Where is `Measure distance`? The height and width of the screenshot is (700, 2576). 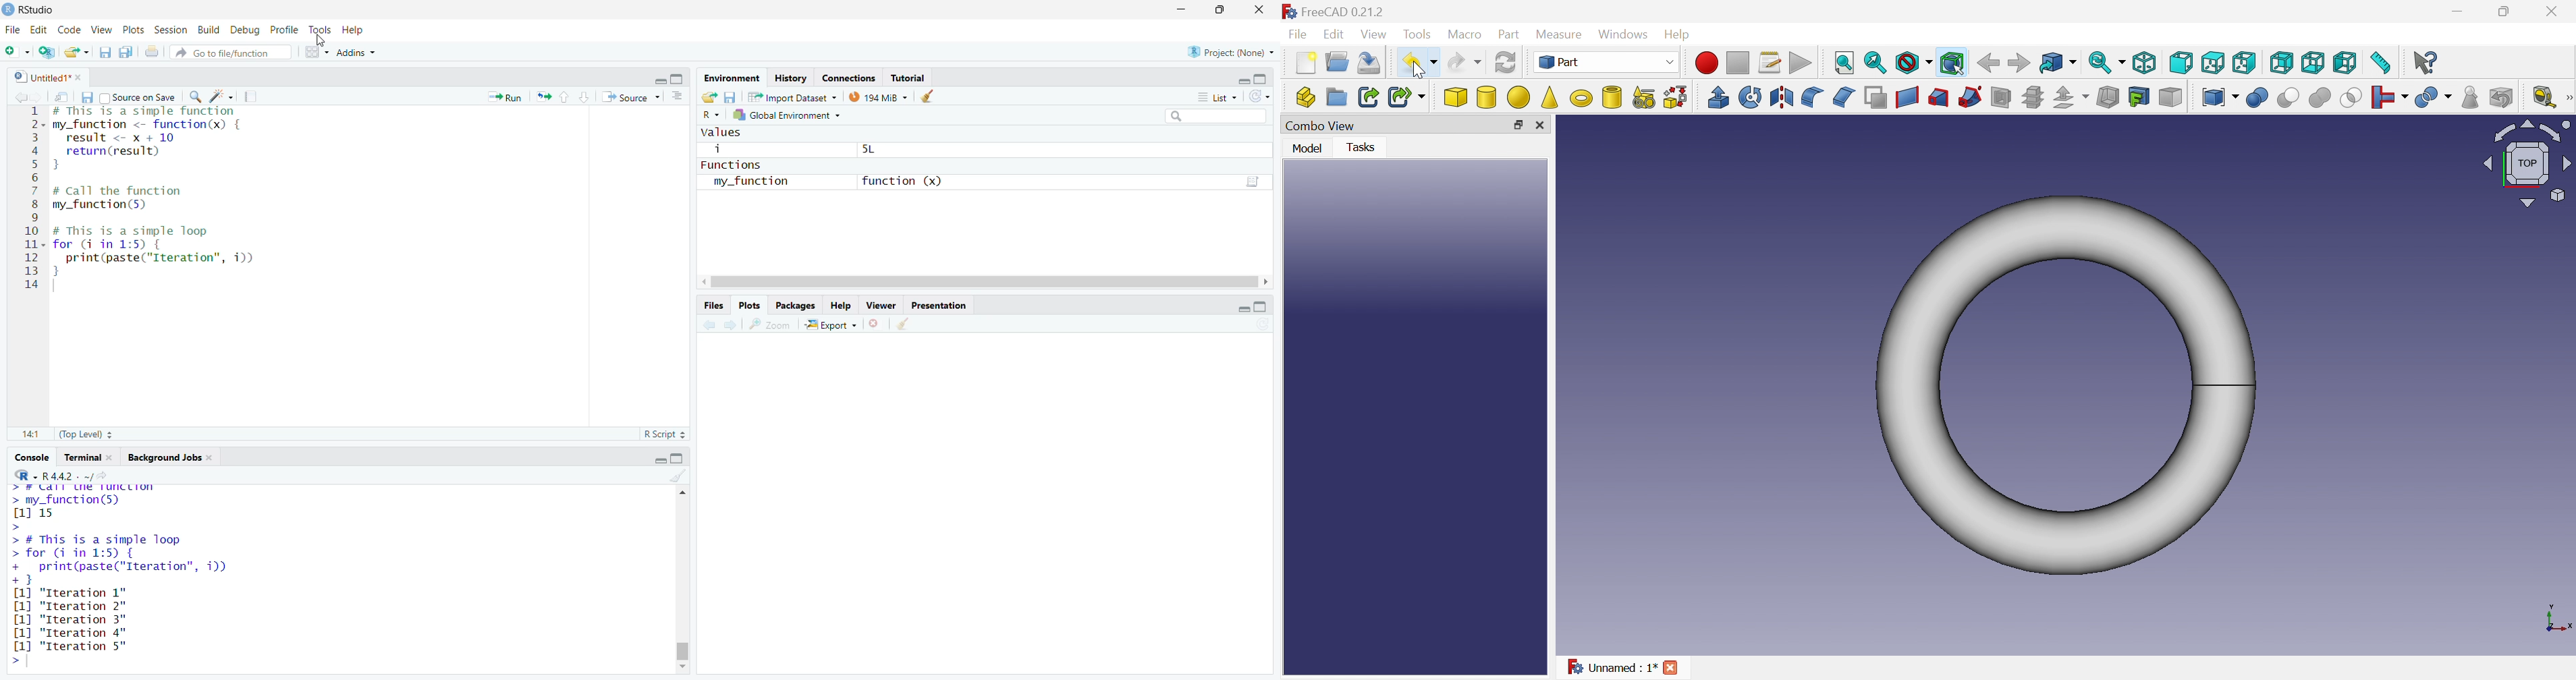 Measure distance is located at coordinates (2380, 63).